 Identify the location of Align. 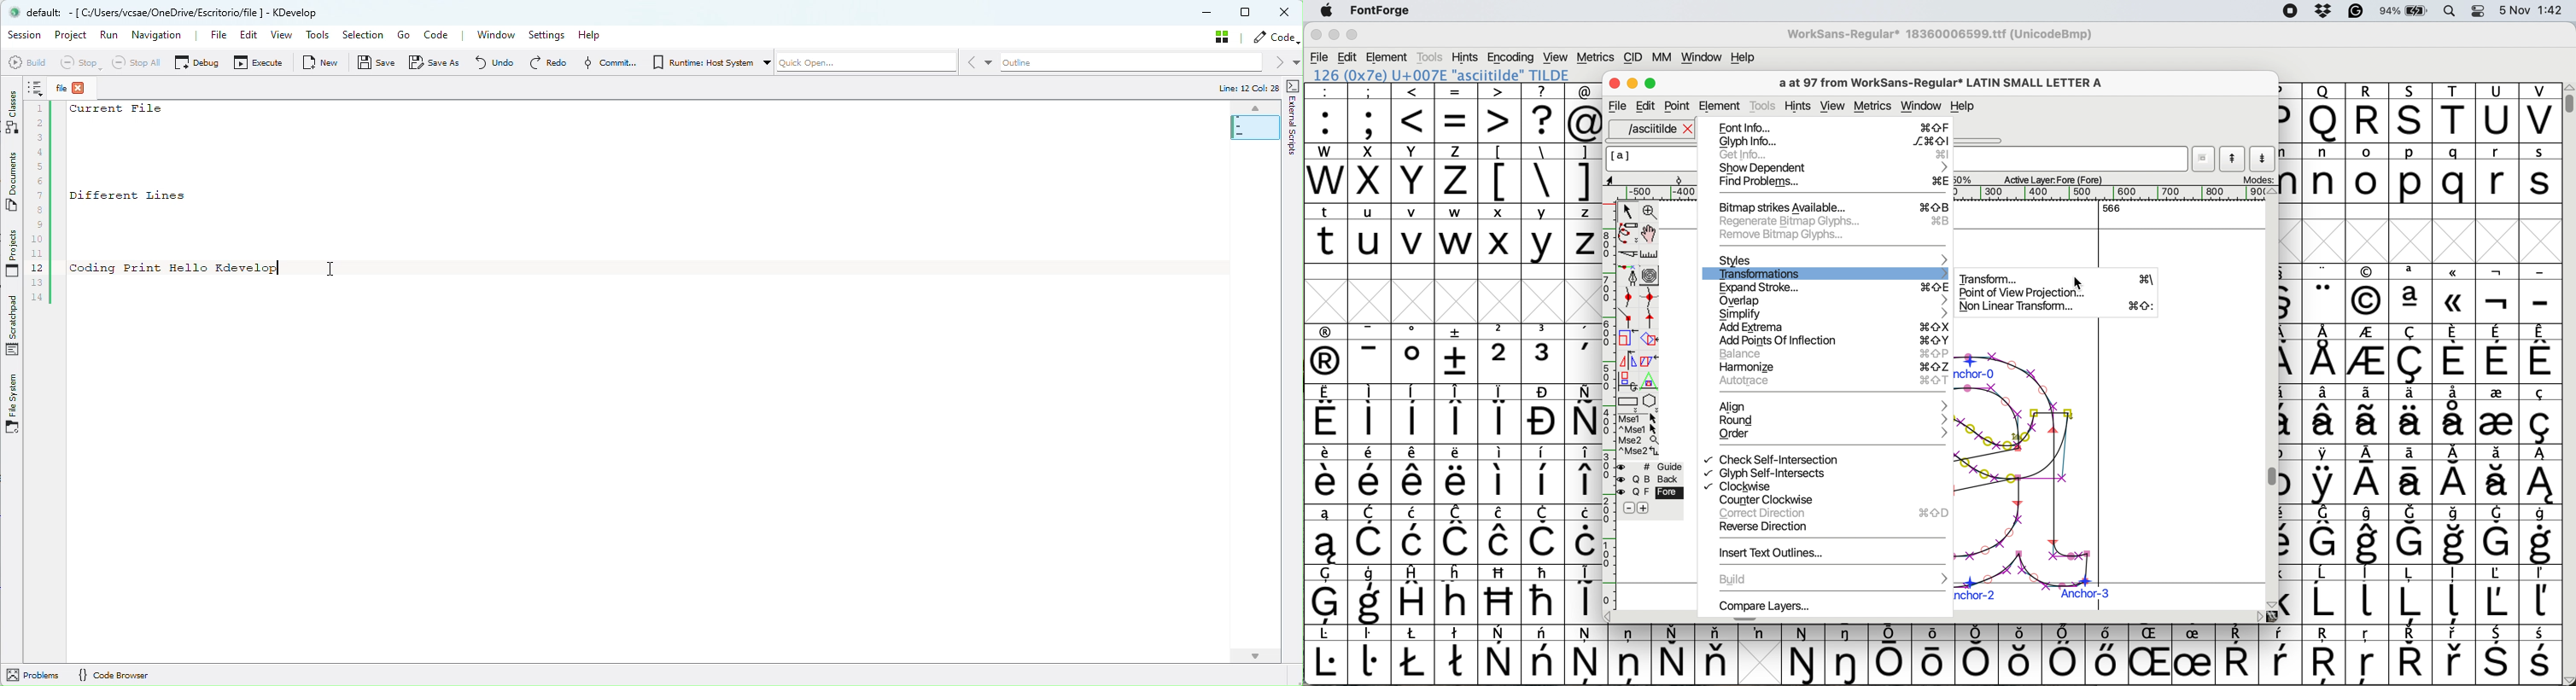
(1835, 405).